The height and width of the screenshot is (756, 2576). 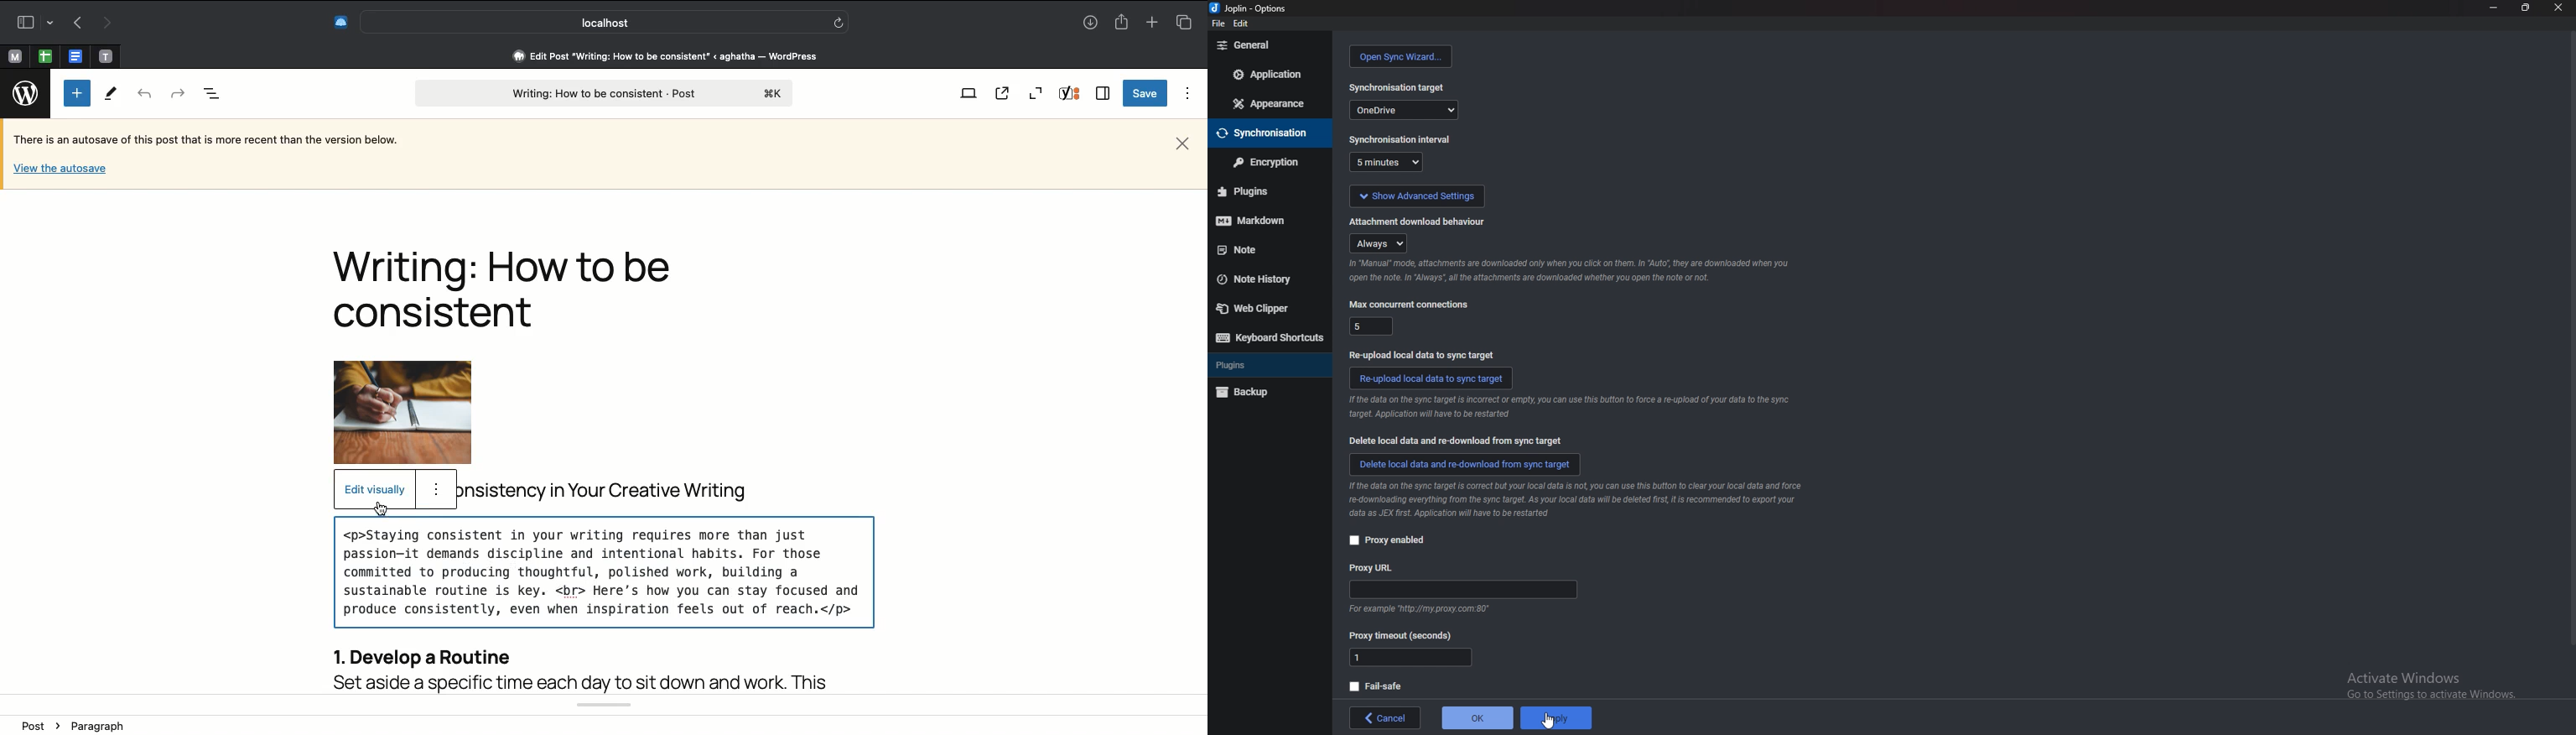 What do you see at coordinates (1375, 567) in the screenshot?
I see `proxy url` at bounding box center [1375, 567].